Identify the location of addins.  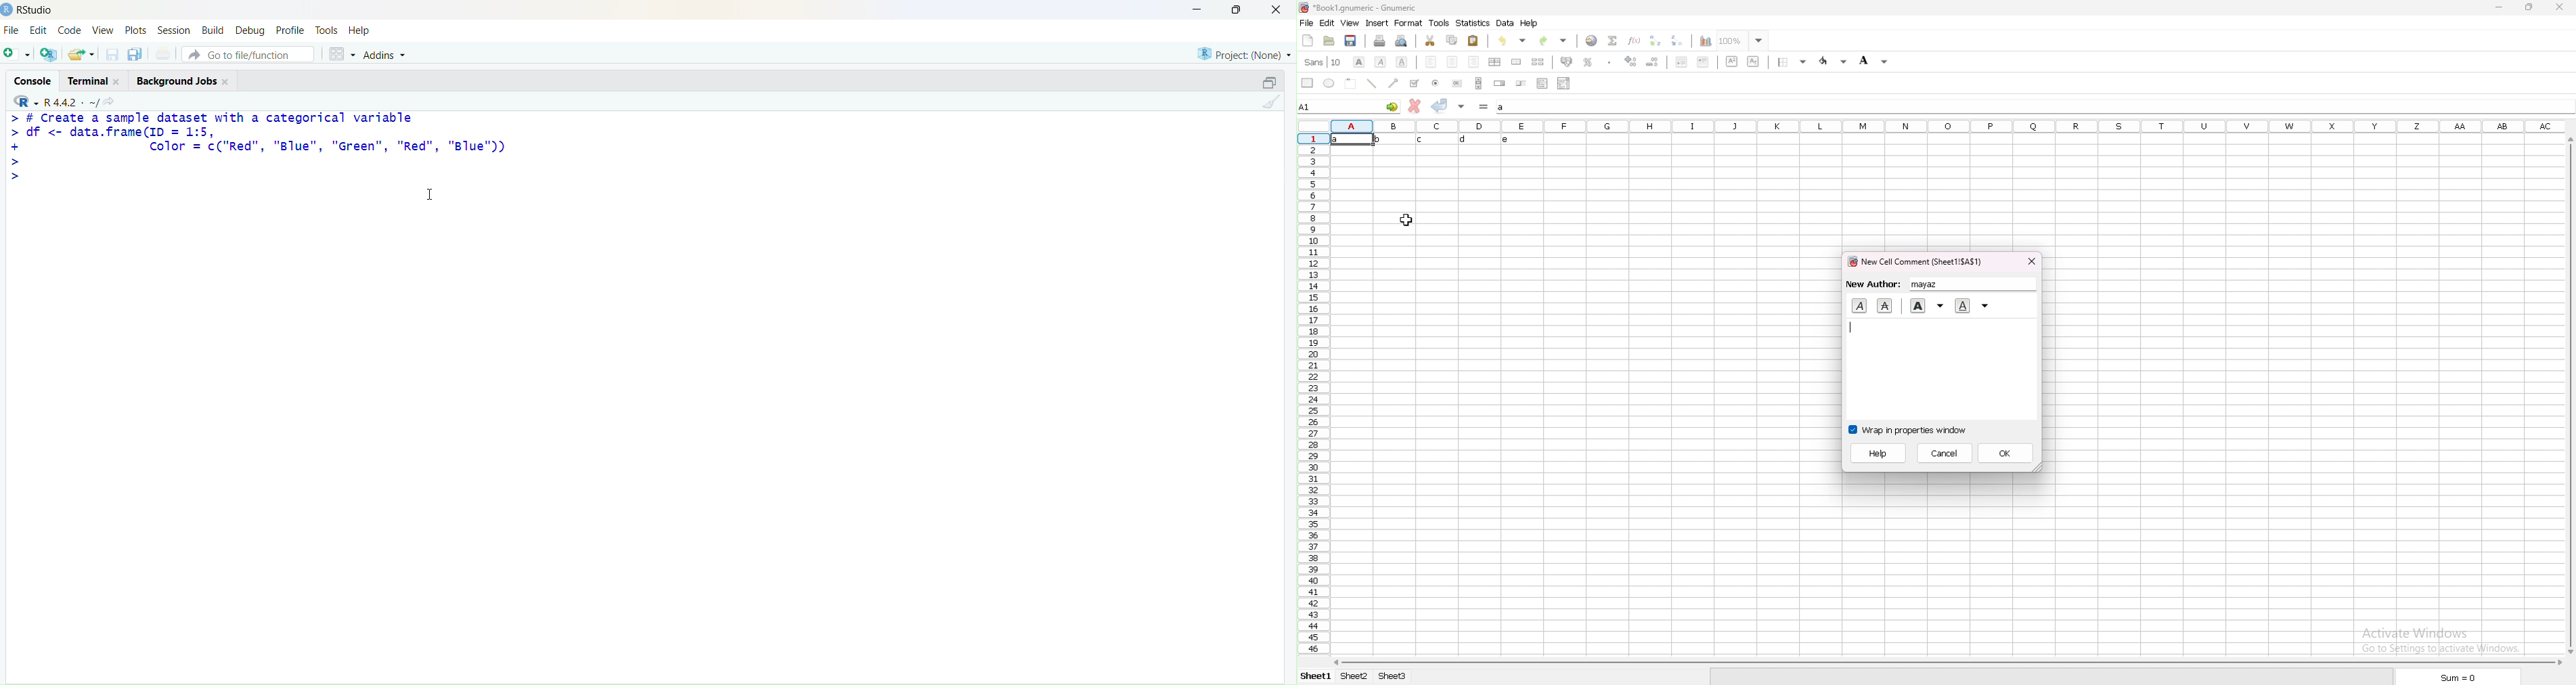
(387, 56).